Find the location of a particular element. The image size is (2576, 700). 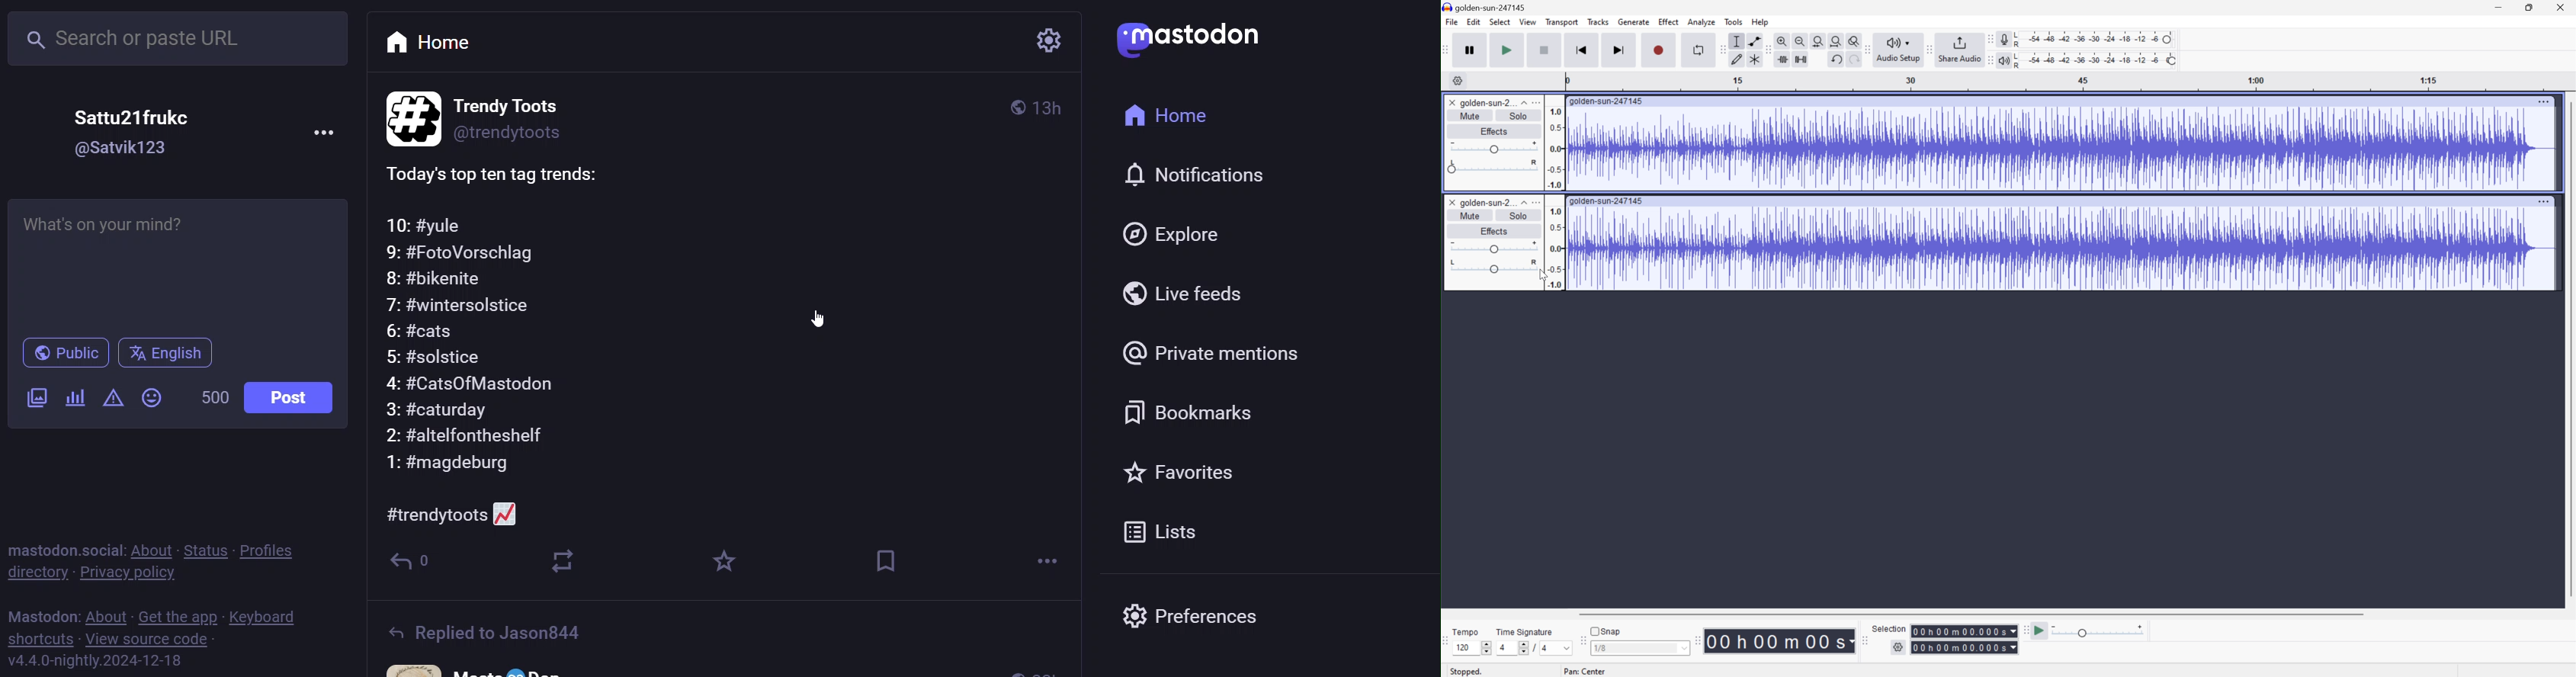

Zoom in is located at coordinates (1782, 40).